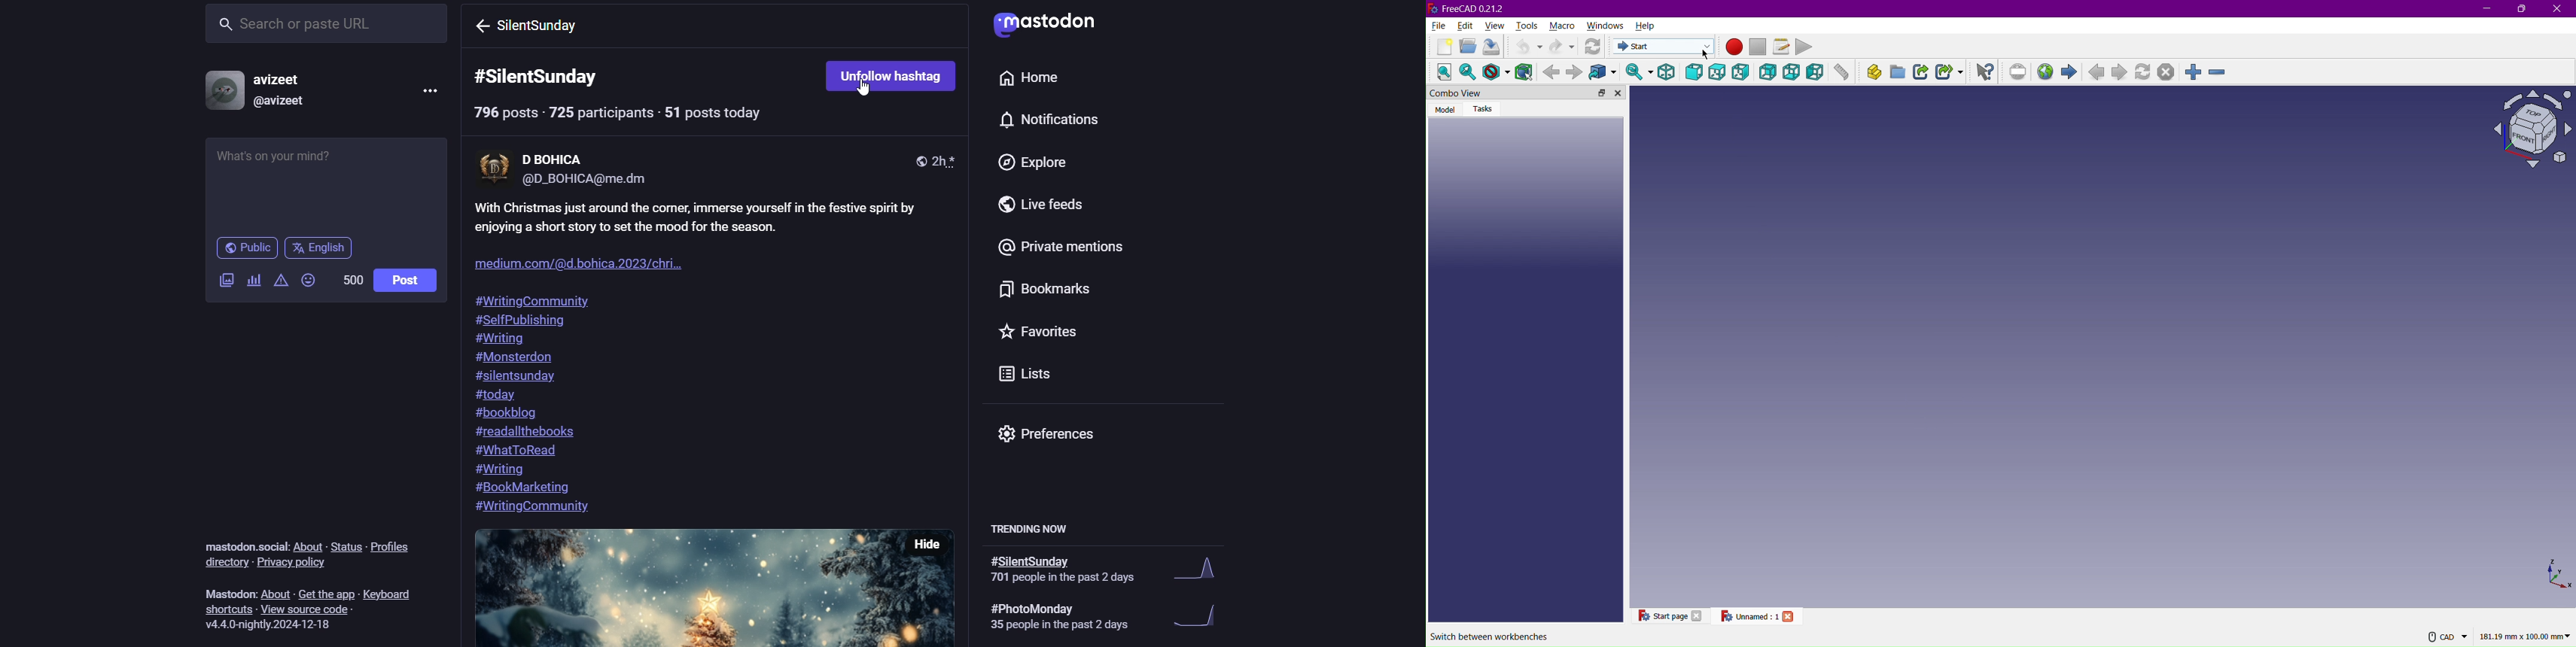 The height and width of the screenshot is (672, 2576). What do you see at coordinates (684, 585) in the screenshot?
I see `other post picture` at bounding box center [684, 585].